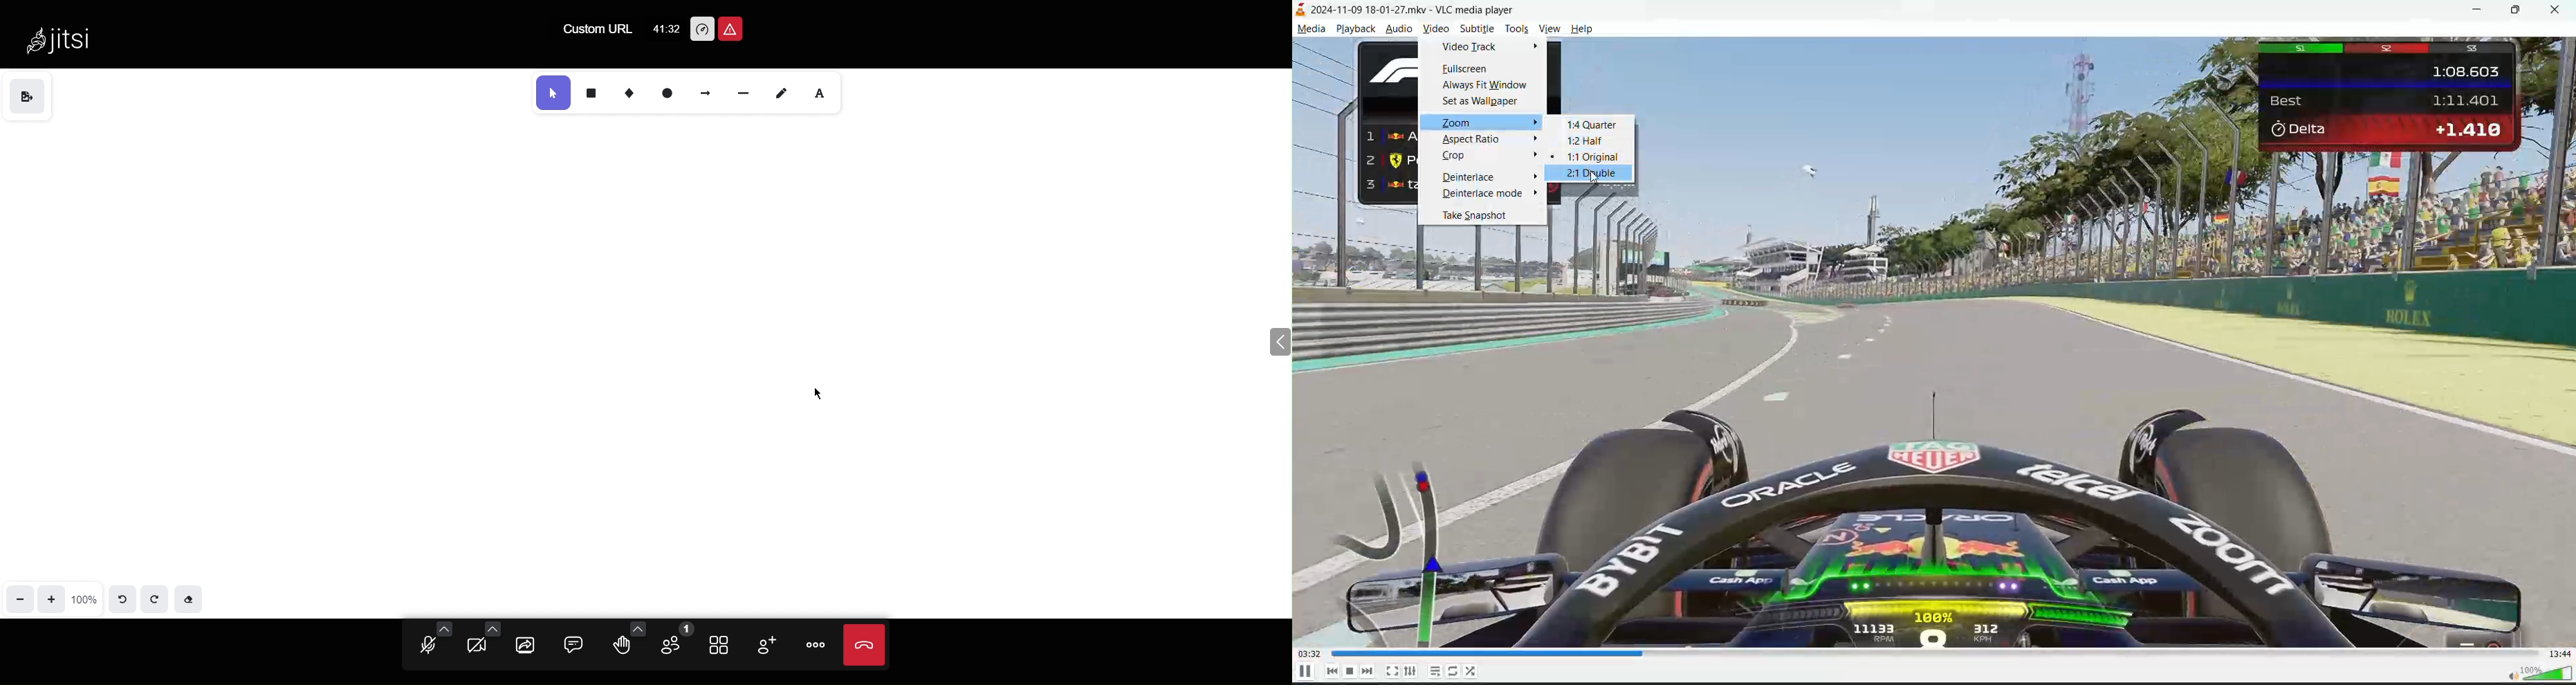  I want to click on deinterlace mode, so click(1483, 195).